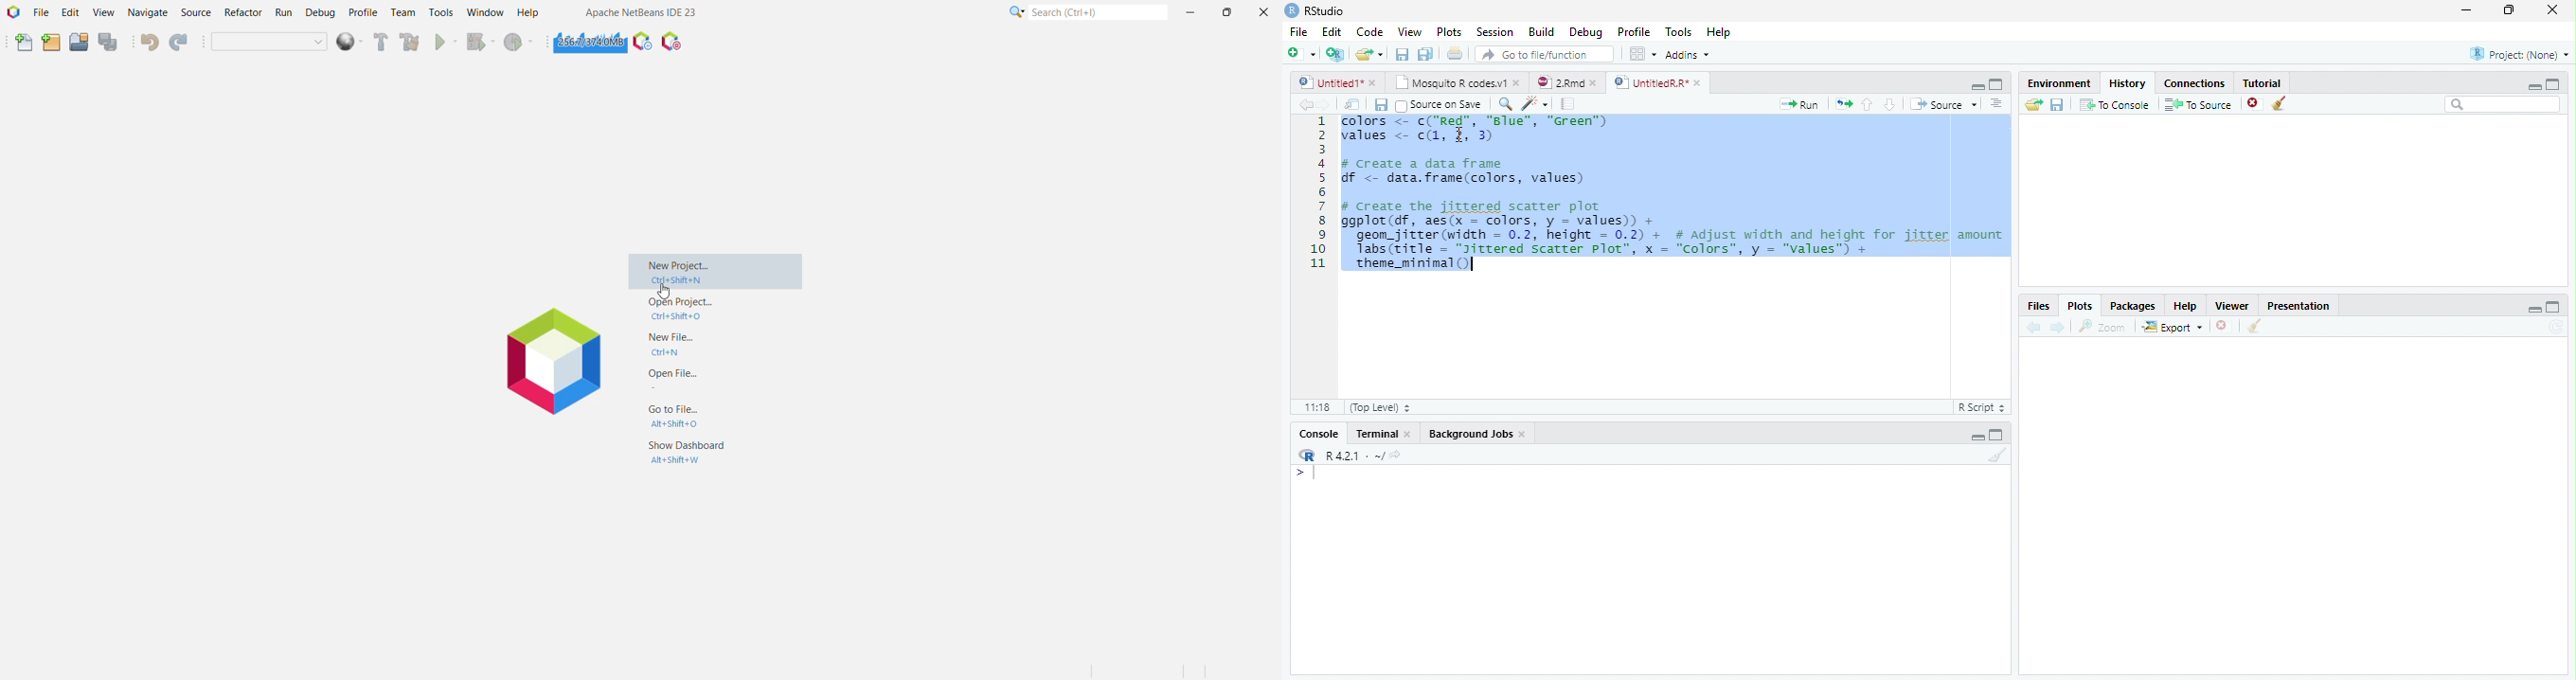 This screenshot has width=2576, height=700. I want to click on Open an existing file, so click(1362, 54).